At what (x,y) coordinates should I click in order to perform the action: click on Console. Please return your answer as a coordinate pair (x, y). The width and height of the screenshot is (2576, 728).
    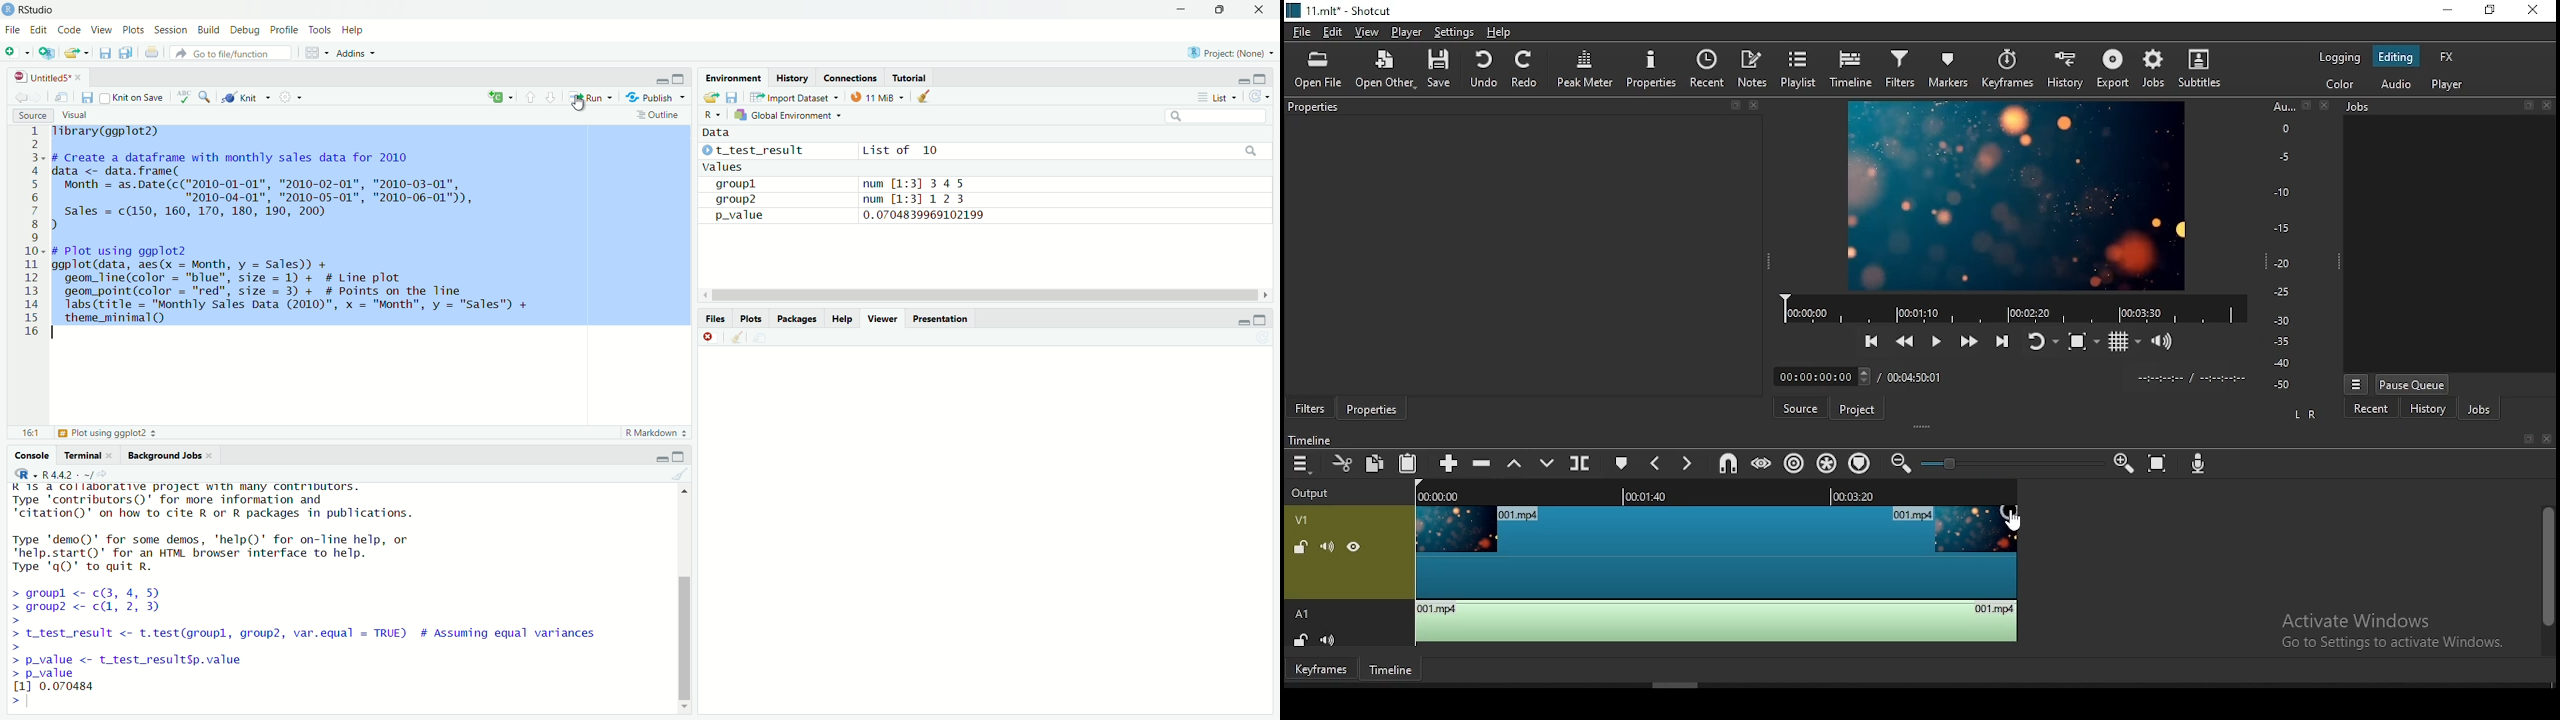
    Looking at the image, I should click on (31, 453).